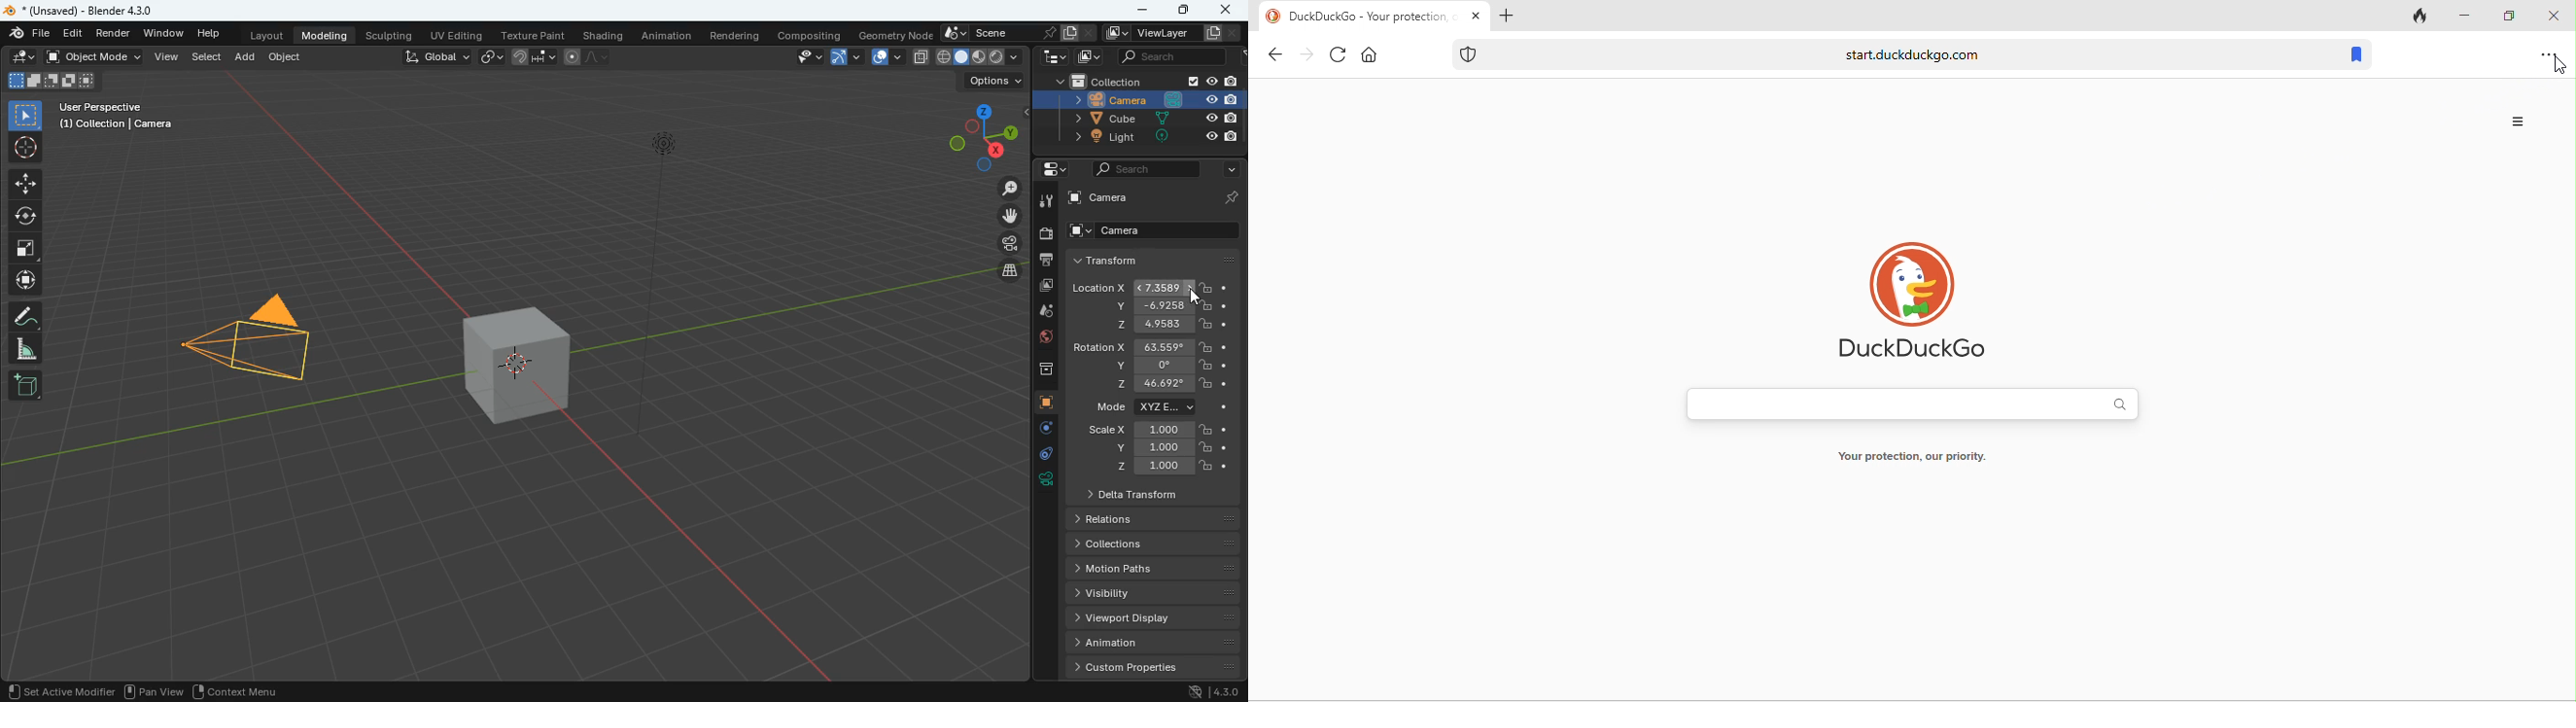 This screenshot has width=2576, height=728. Describe the element at coordinates (61, 691) in the screenshot. I see `set active` at that location.